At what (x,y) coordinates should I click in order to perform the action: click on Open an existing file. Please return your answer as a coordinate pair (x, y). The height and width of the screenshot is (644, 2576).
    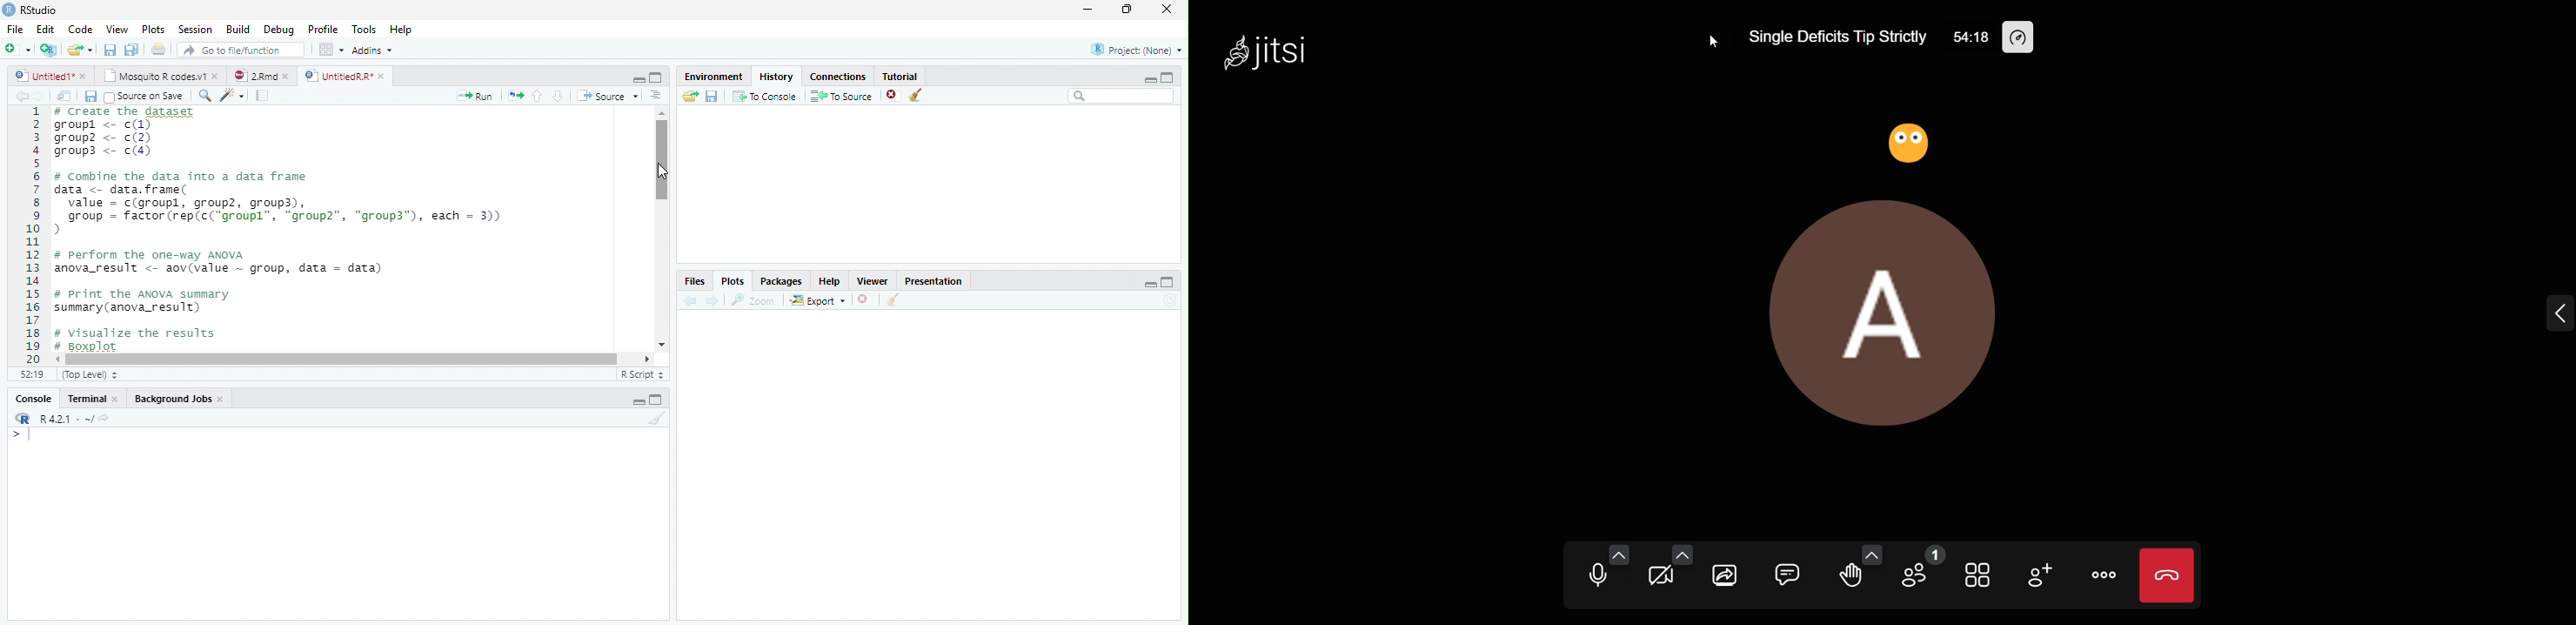
    Looking at the image, I should click on (80, 50).